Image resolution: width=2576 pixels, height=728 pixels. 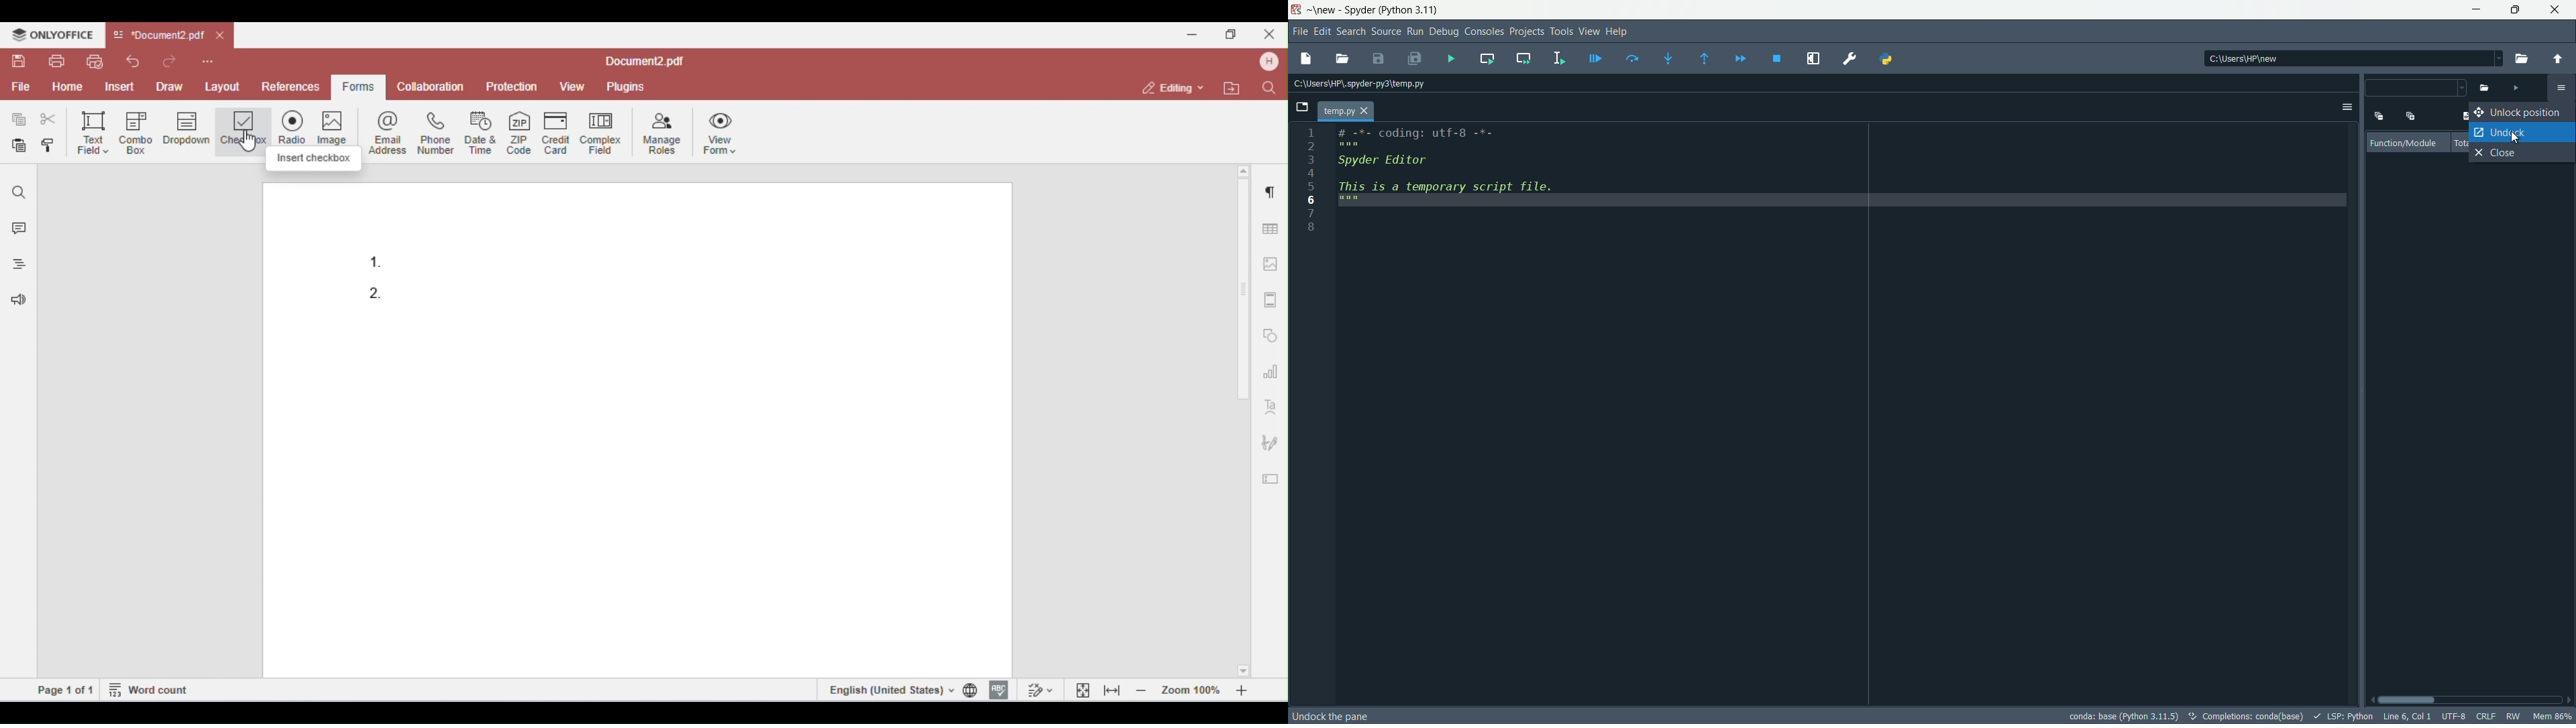 What do you see at coordinates (1305, 58) in the screenshot?
I see `new file` at bounding box center [1305, 58].